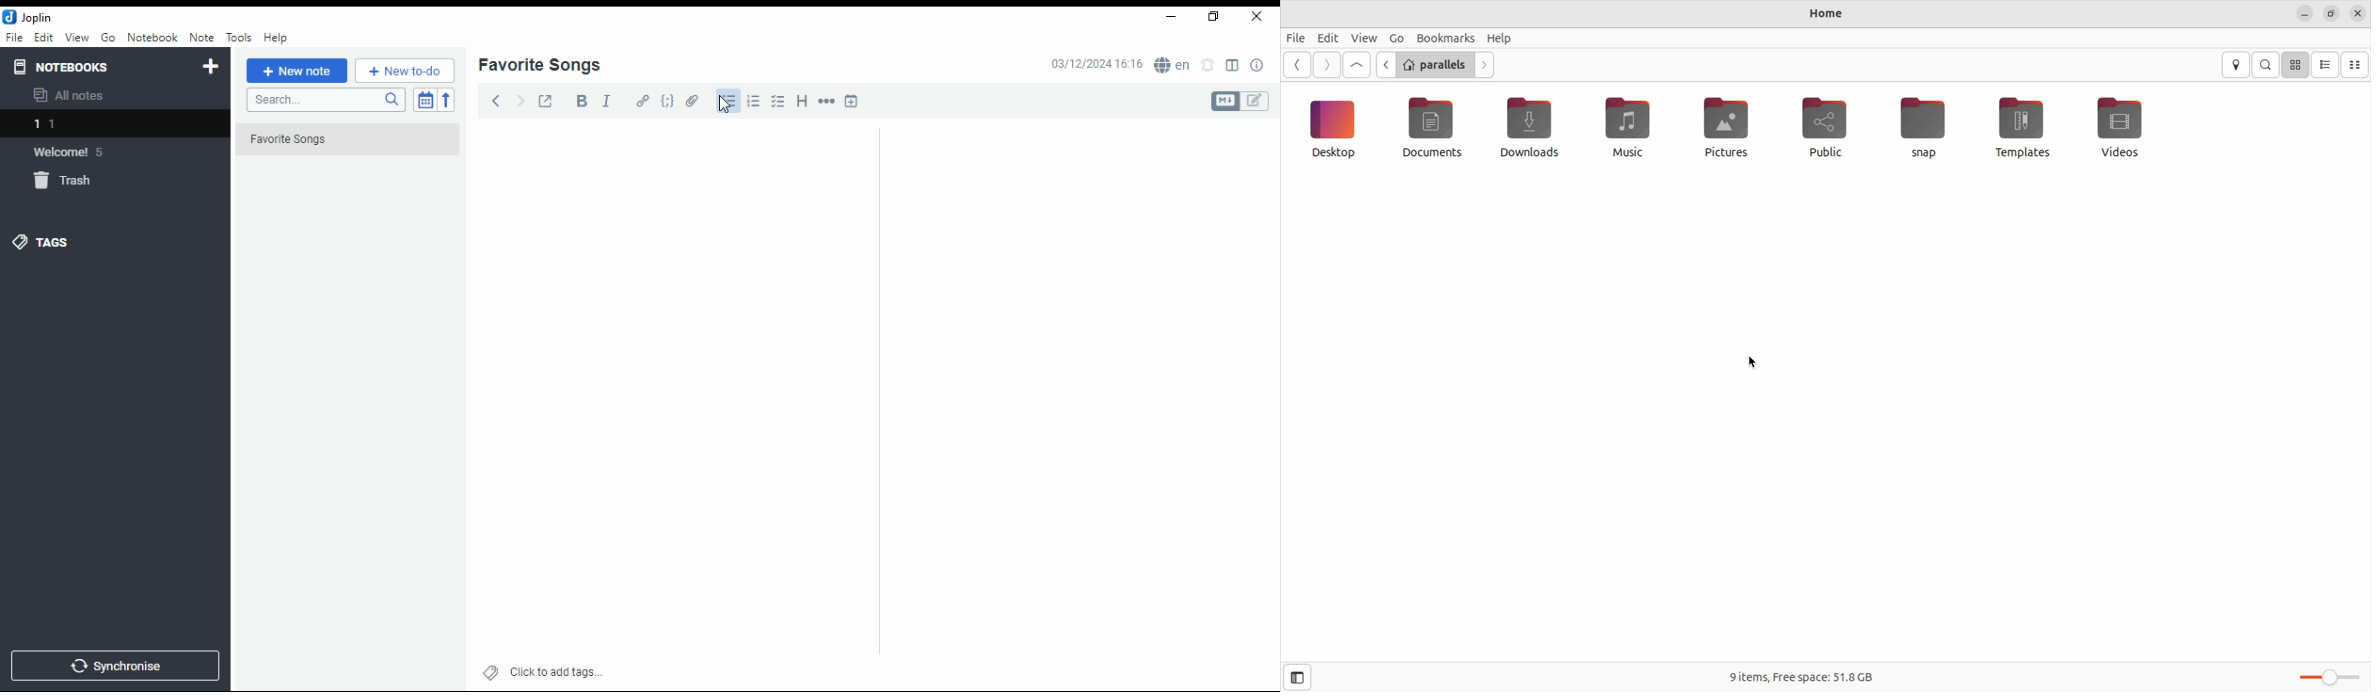 The image size is (2380, 700). Describe the element at coordinates (1258, 17) in the screenshot. I see `close window` at that location.